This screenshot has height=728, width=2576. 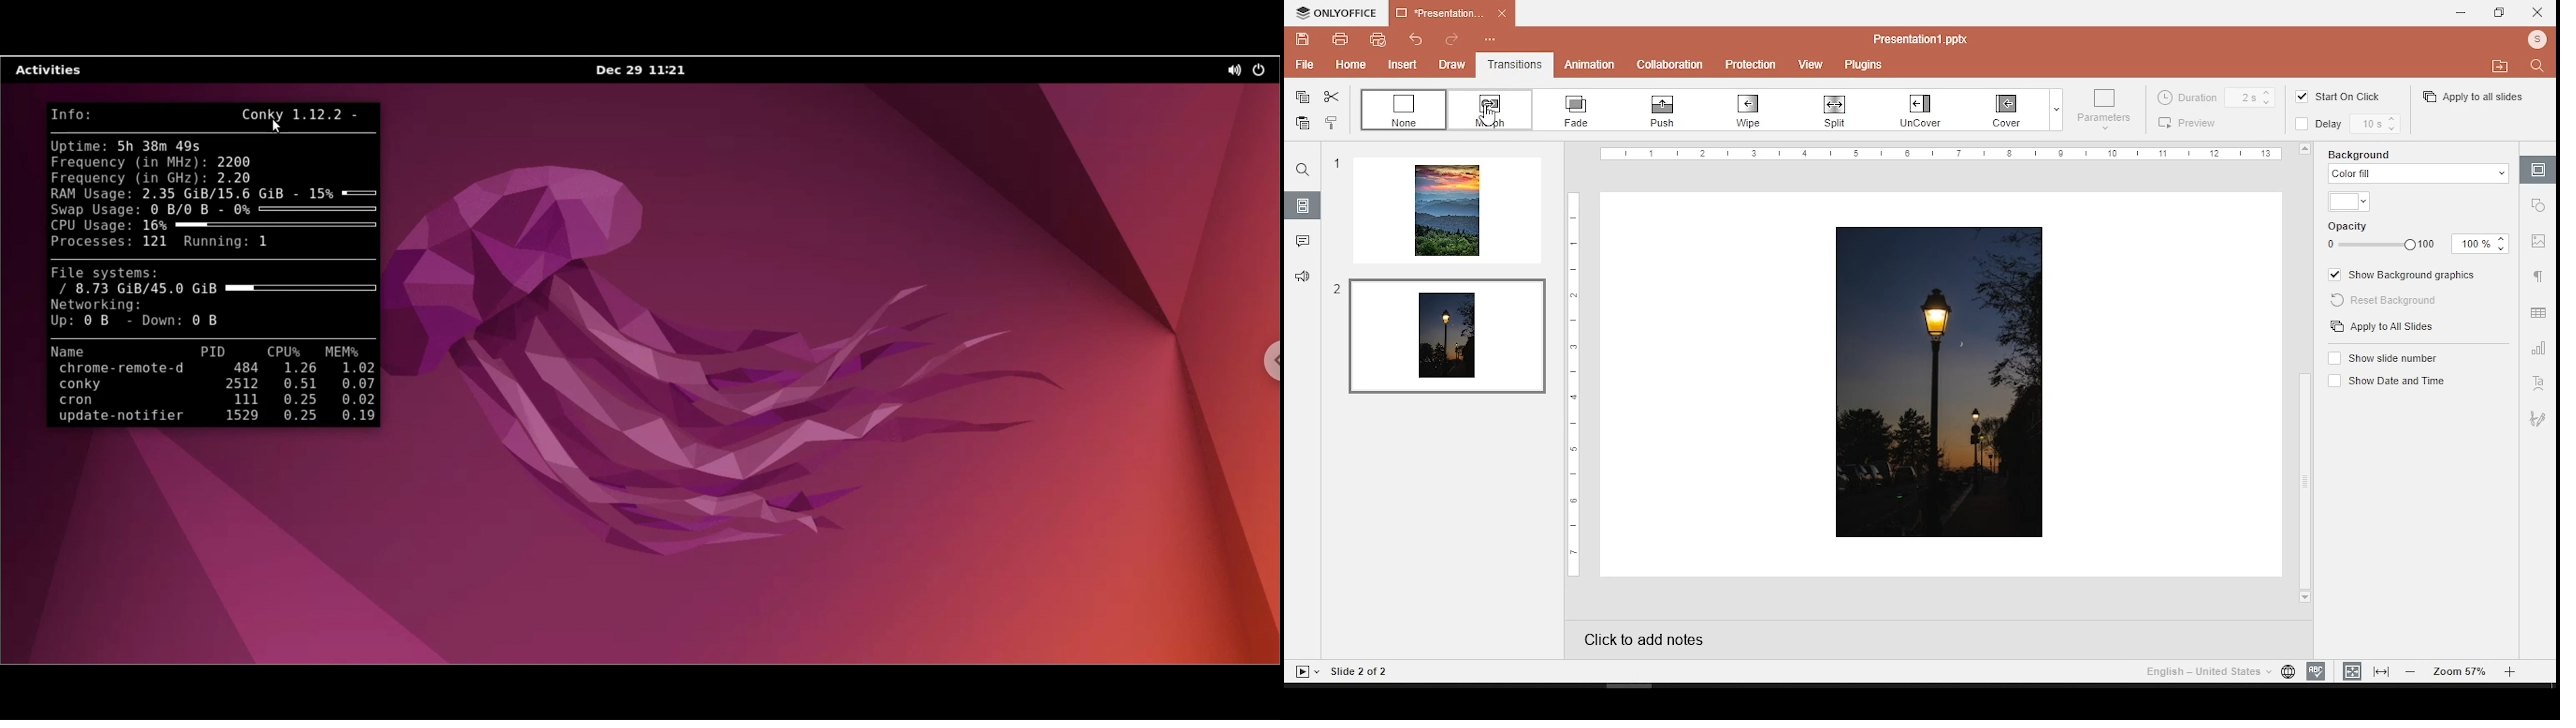 What do you see at coordinates (2188, 122) in the screenshot?
I see `align shapes` at bounding box center [2188, 122].